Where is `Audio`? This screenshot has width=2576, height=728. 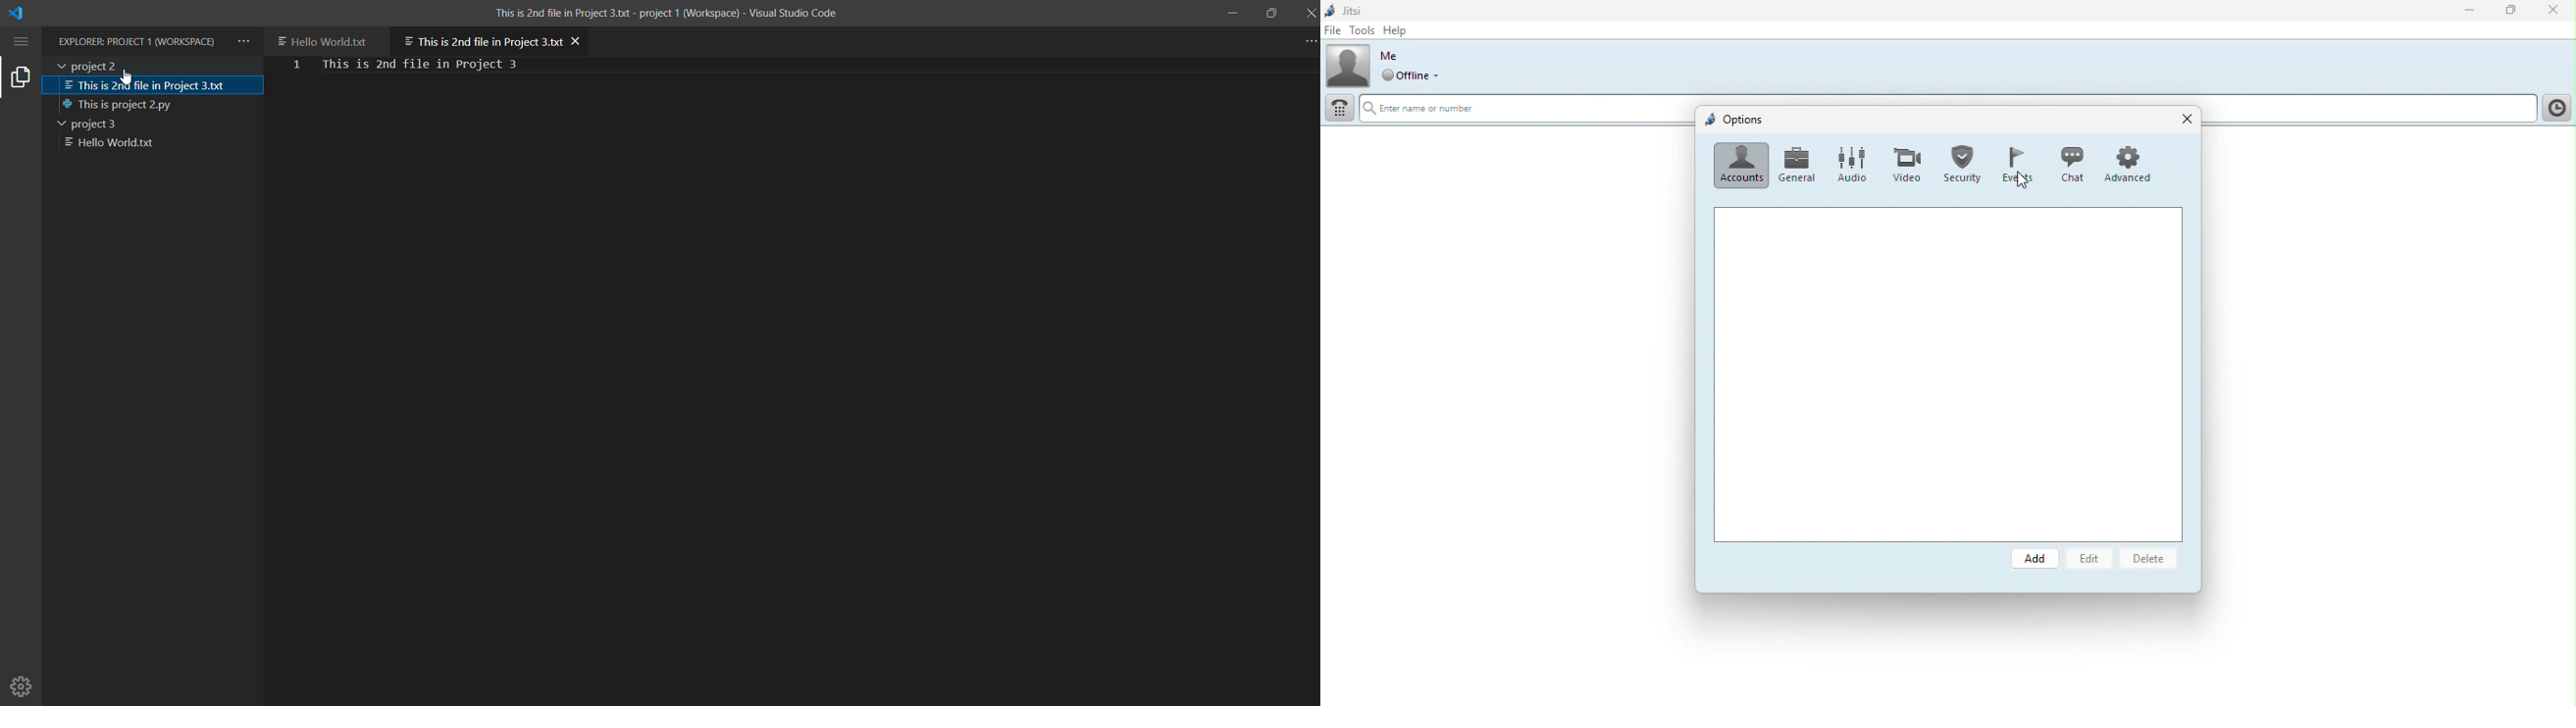 Audio is located at coordinates (1850, 163).